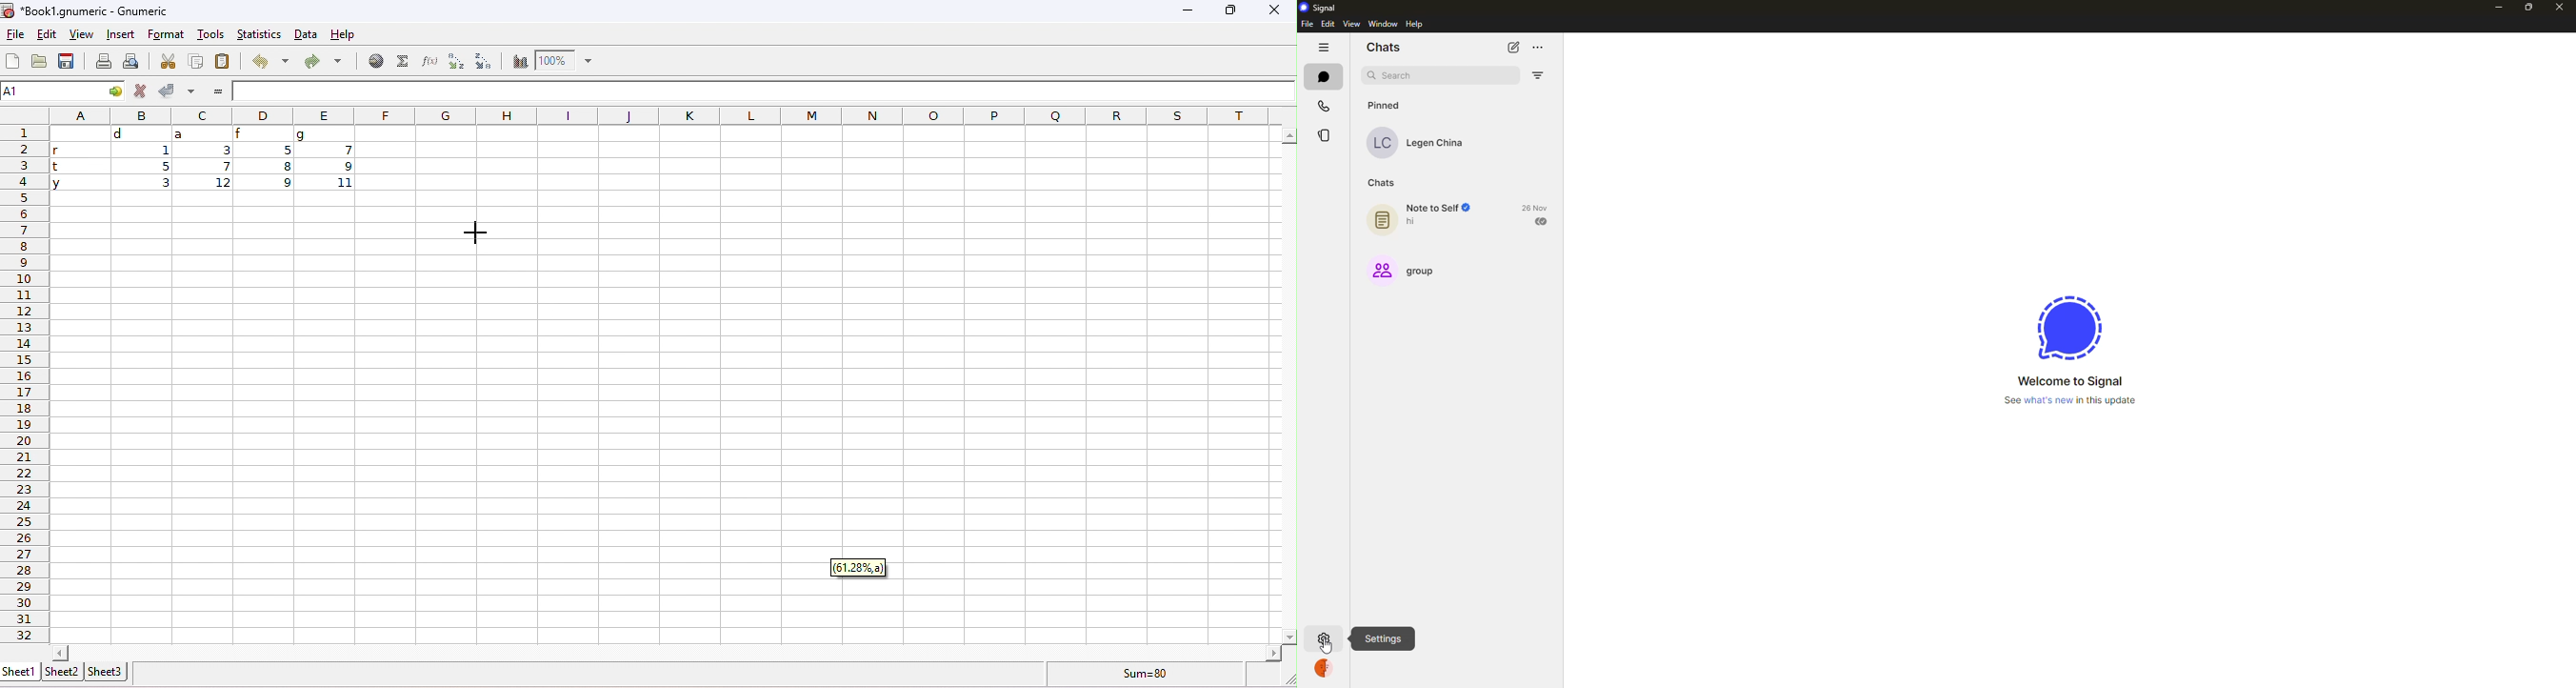 The image size is (2576, 700). What do you see at coordinates (111, 91) in the screenshot?
I see `cell options` at bounding box center [111, 91].